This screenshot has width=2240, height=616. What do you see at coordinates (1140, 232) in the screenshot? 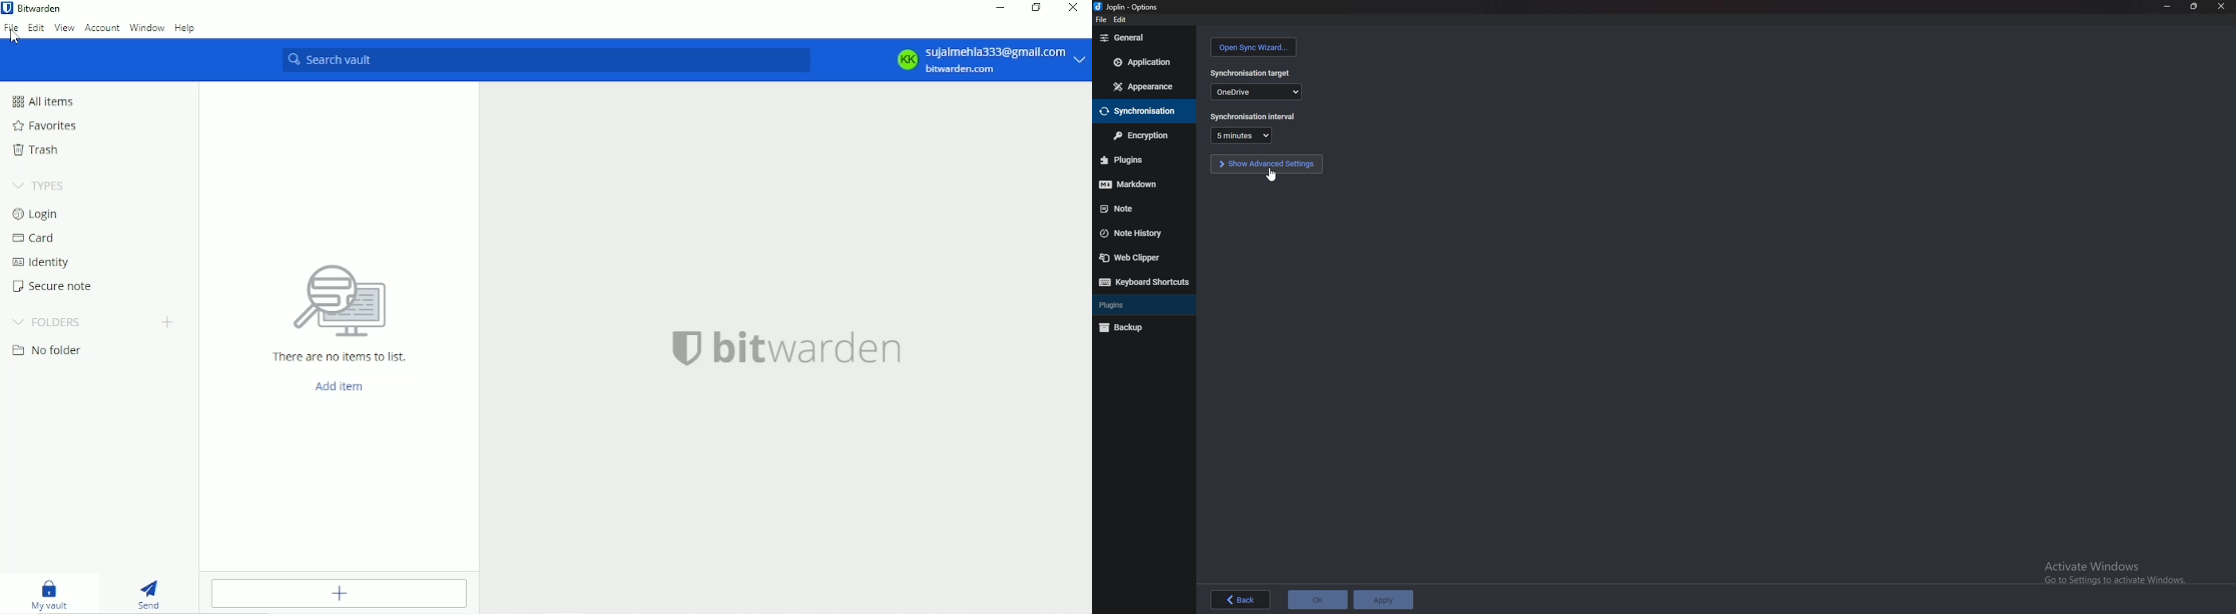
I see `note history` at bounding box center [1140, 232].